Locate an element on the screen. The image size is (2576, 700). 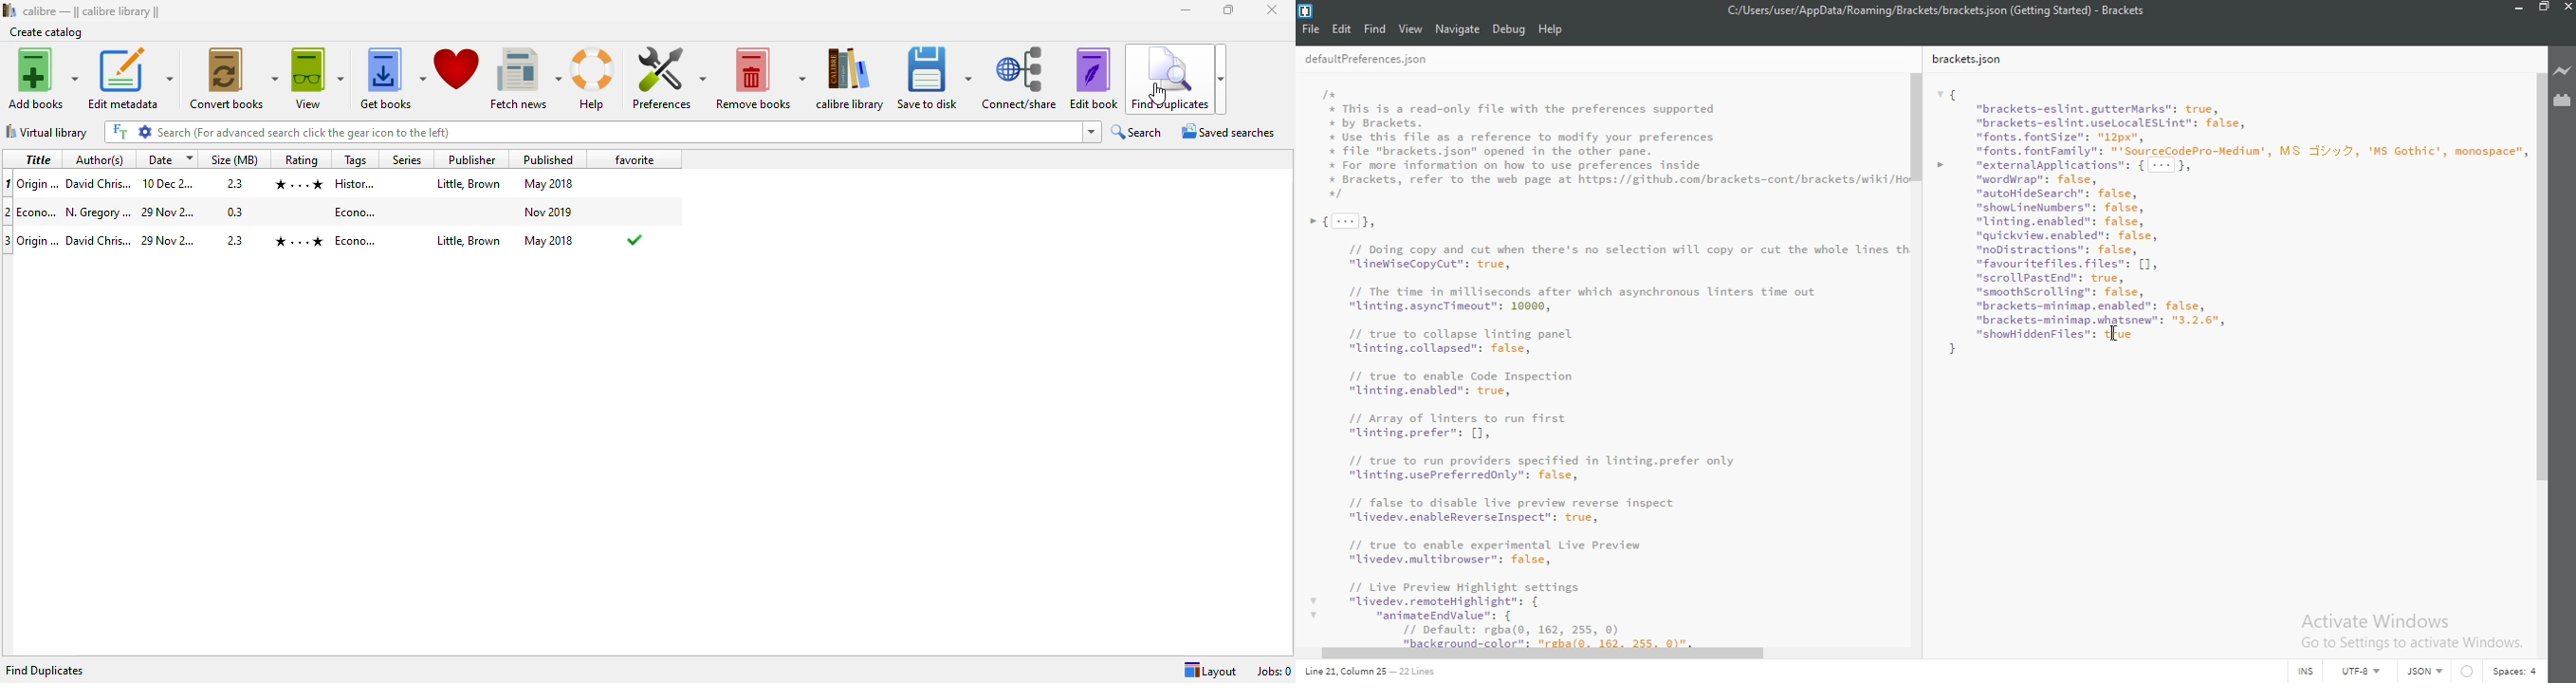
scroll bar is located at coordinates (2538, 276).